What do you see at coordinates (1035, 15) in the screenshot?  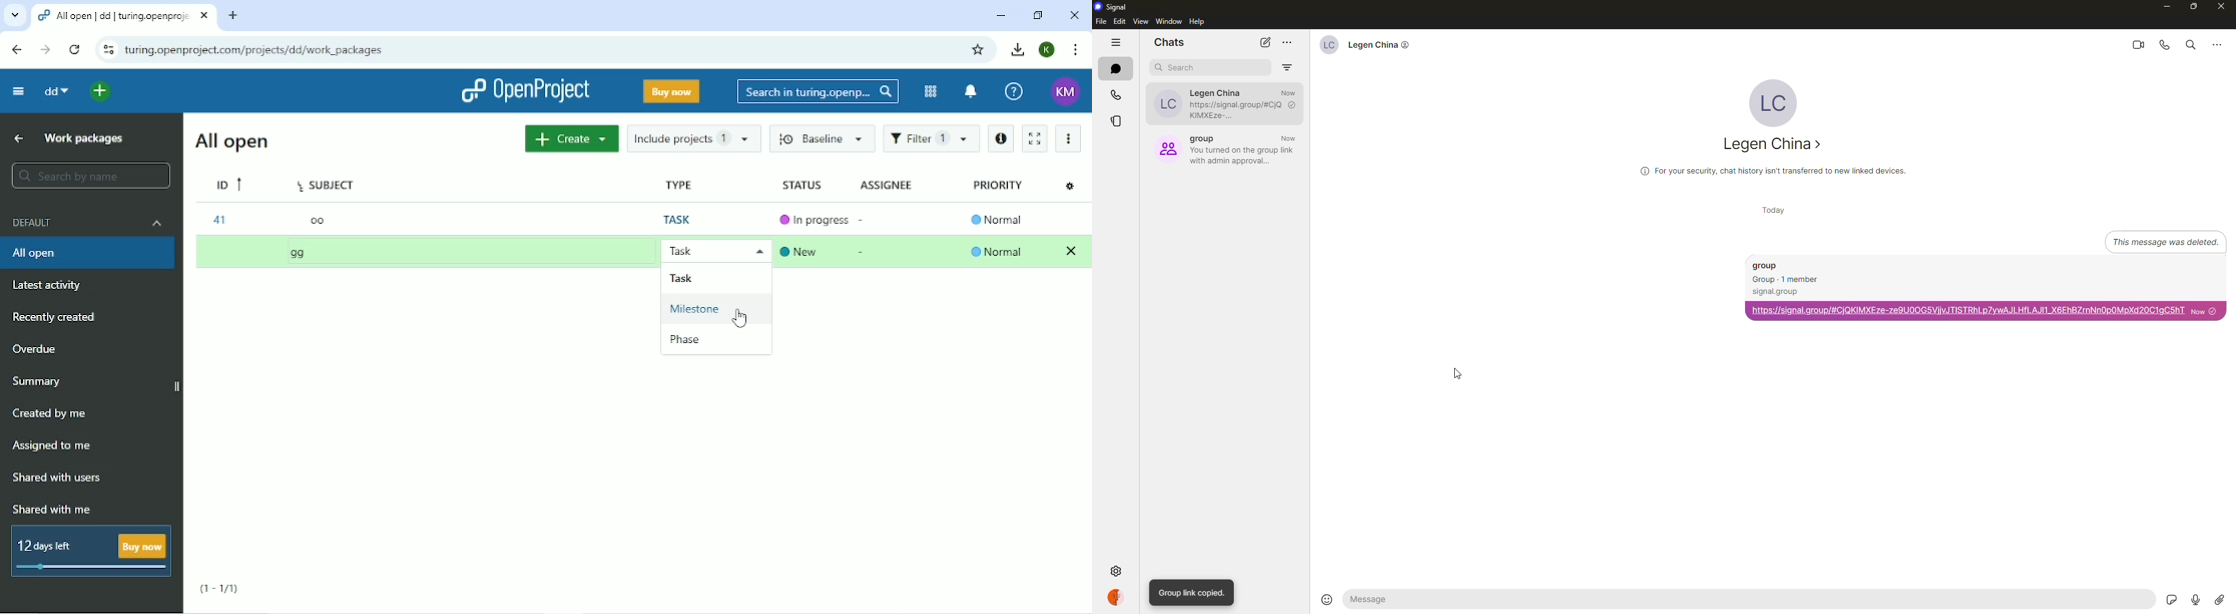 I see `Restore down` at bounding box center [1035, 15].